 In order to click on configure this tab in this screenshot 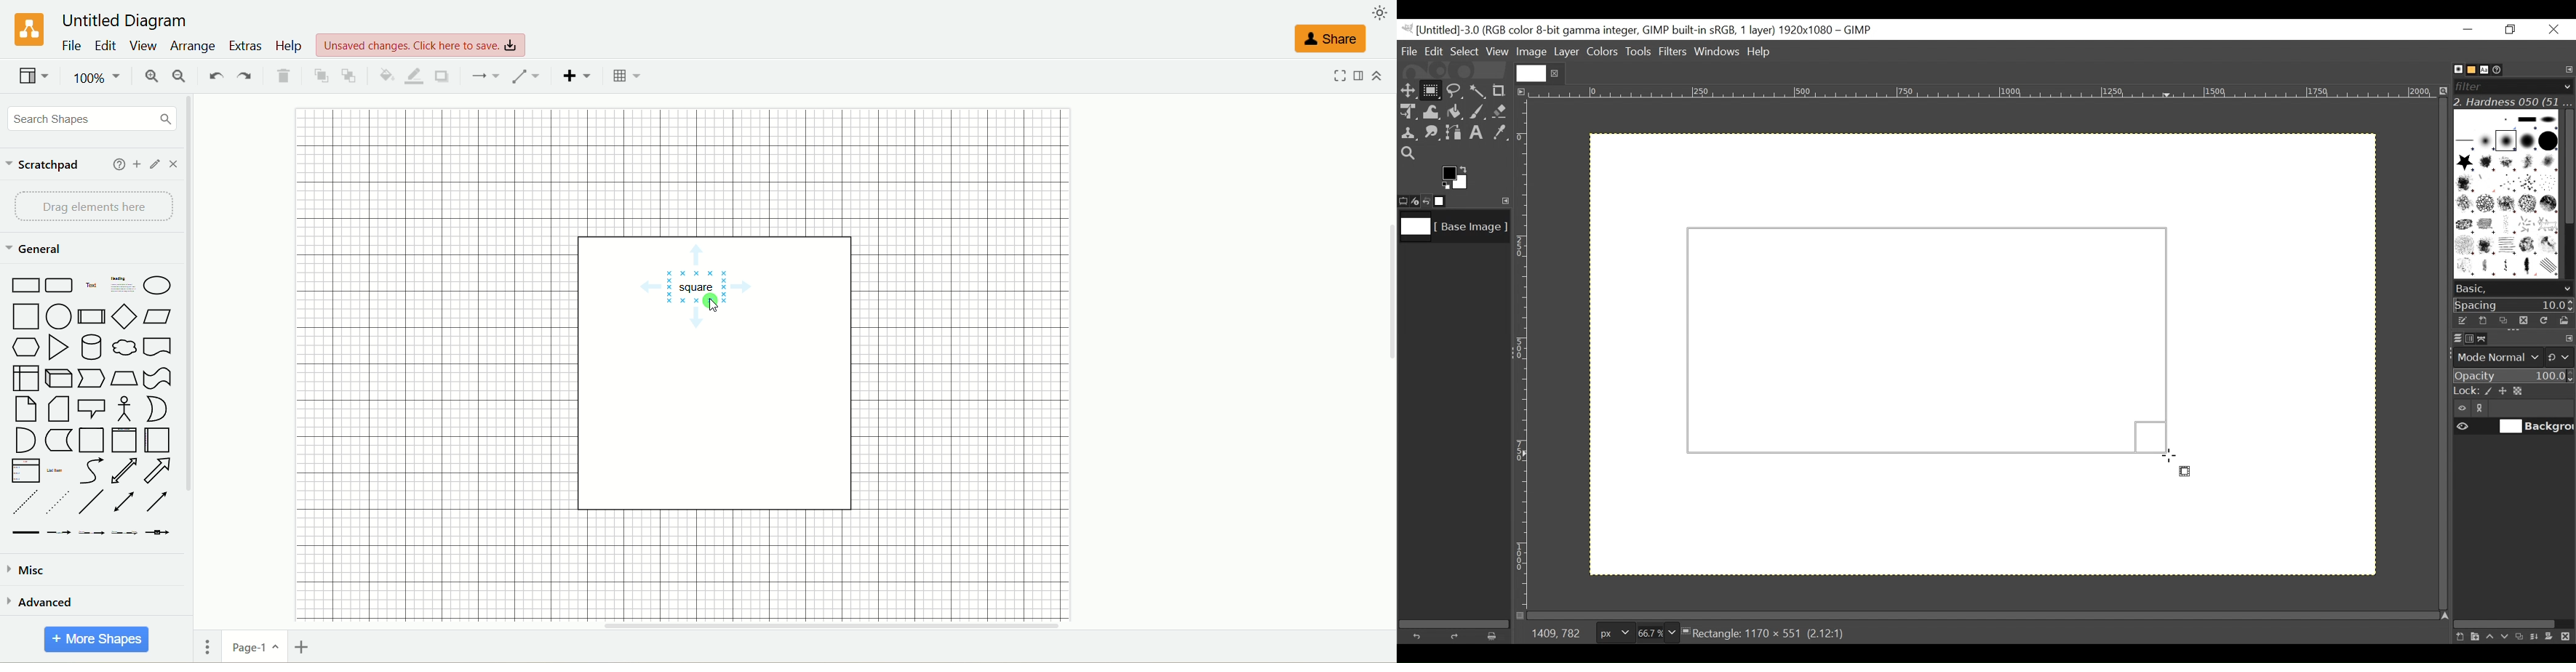, I will do `click(2569, 339)`.